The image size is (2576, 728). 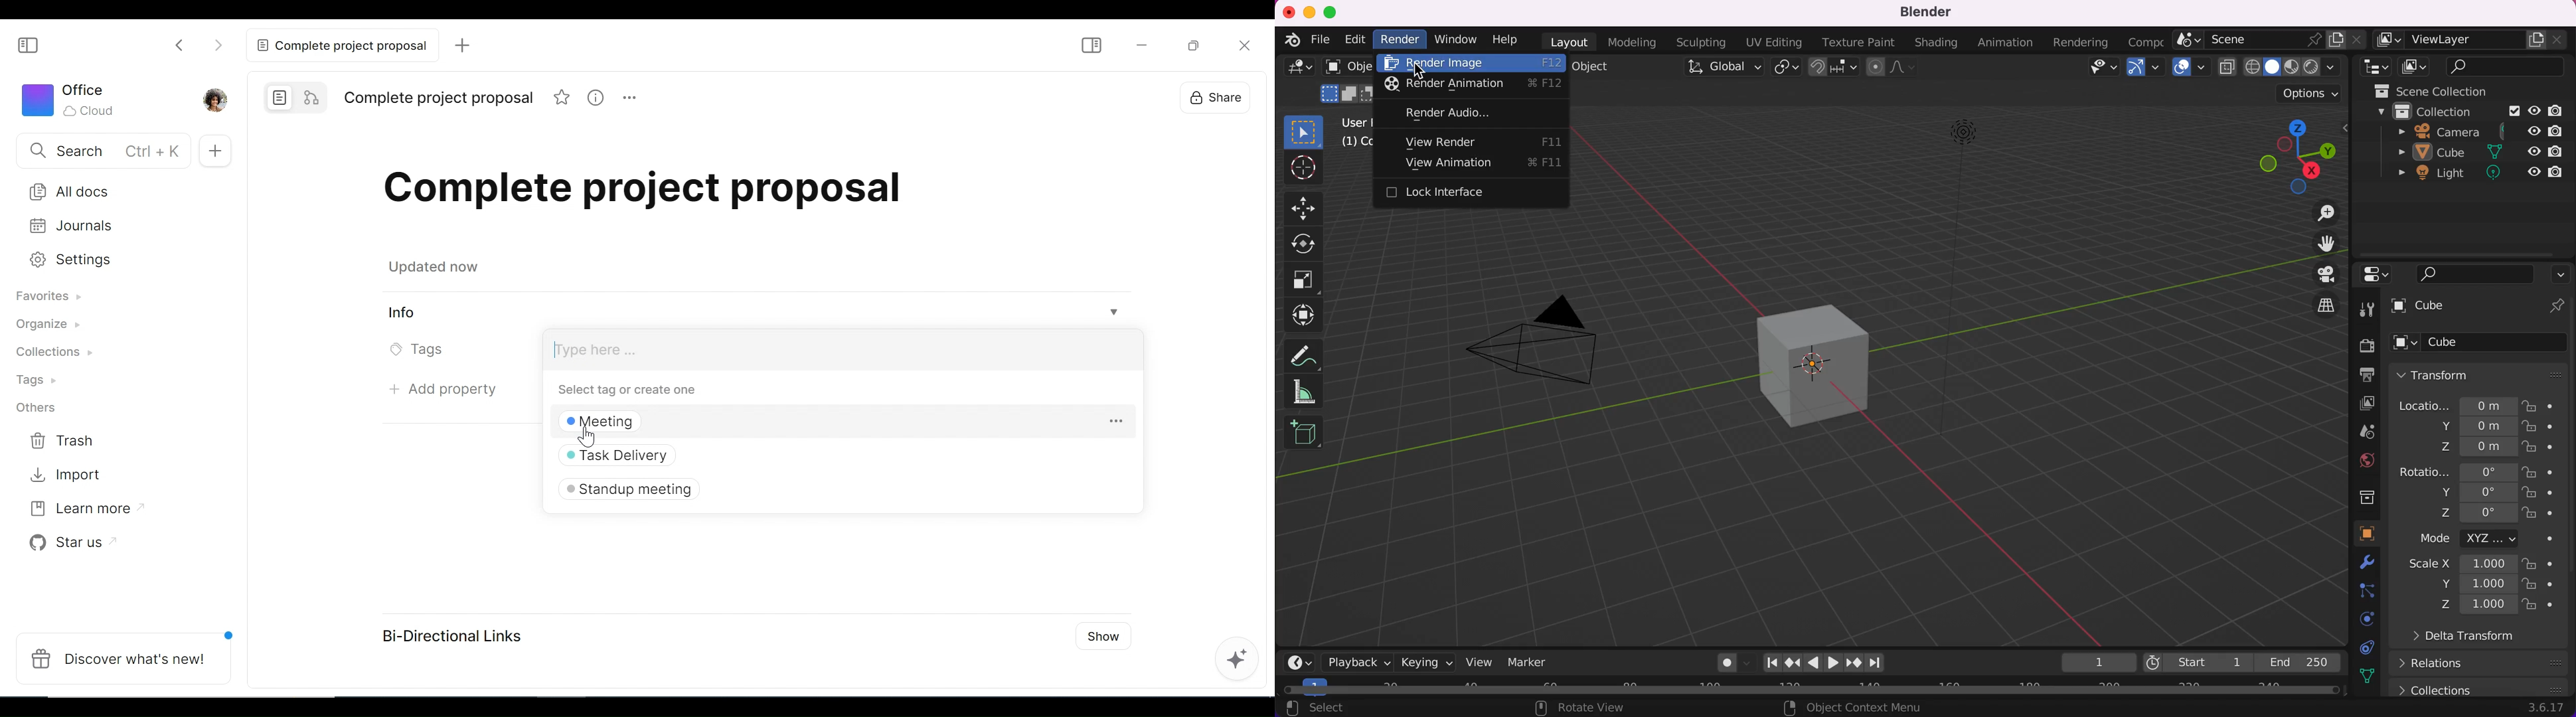 I want to click on cube, so click(x=2479, y=307).